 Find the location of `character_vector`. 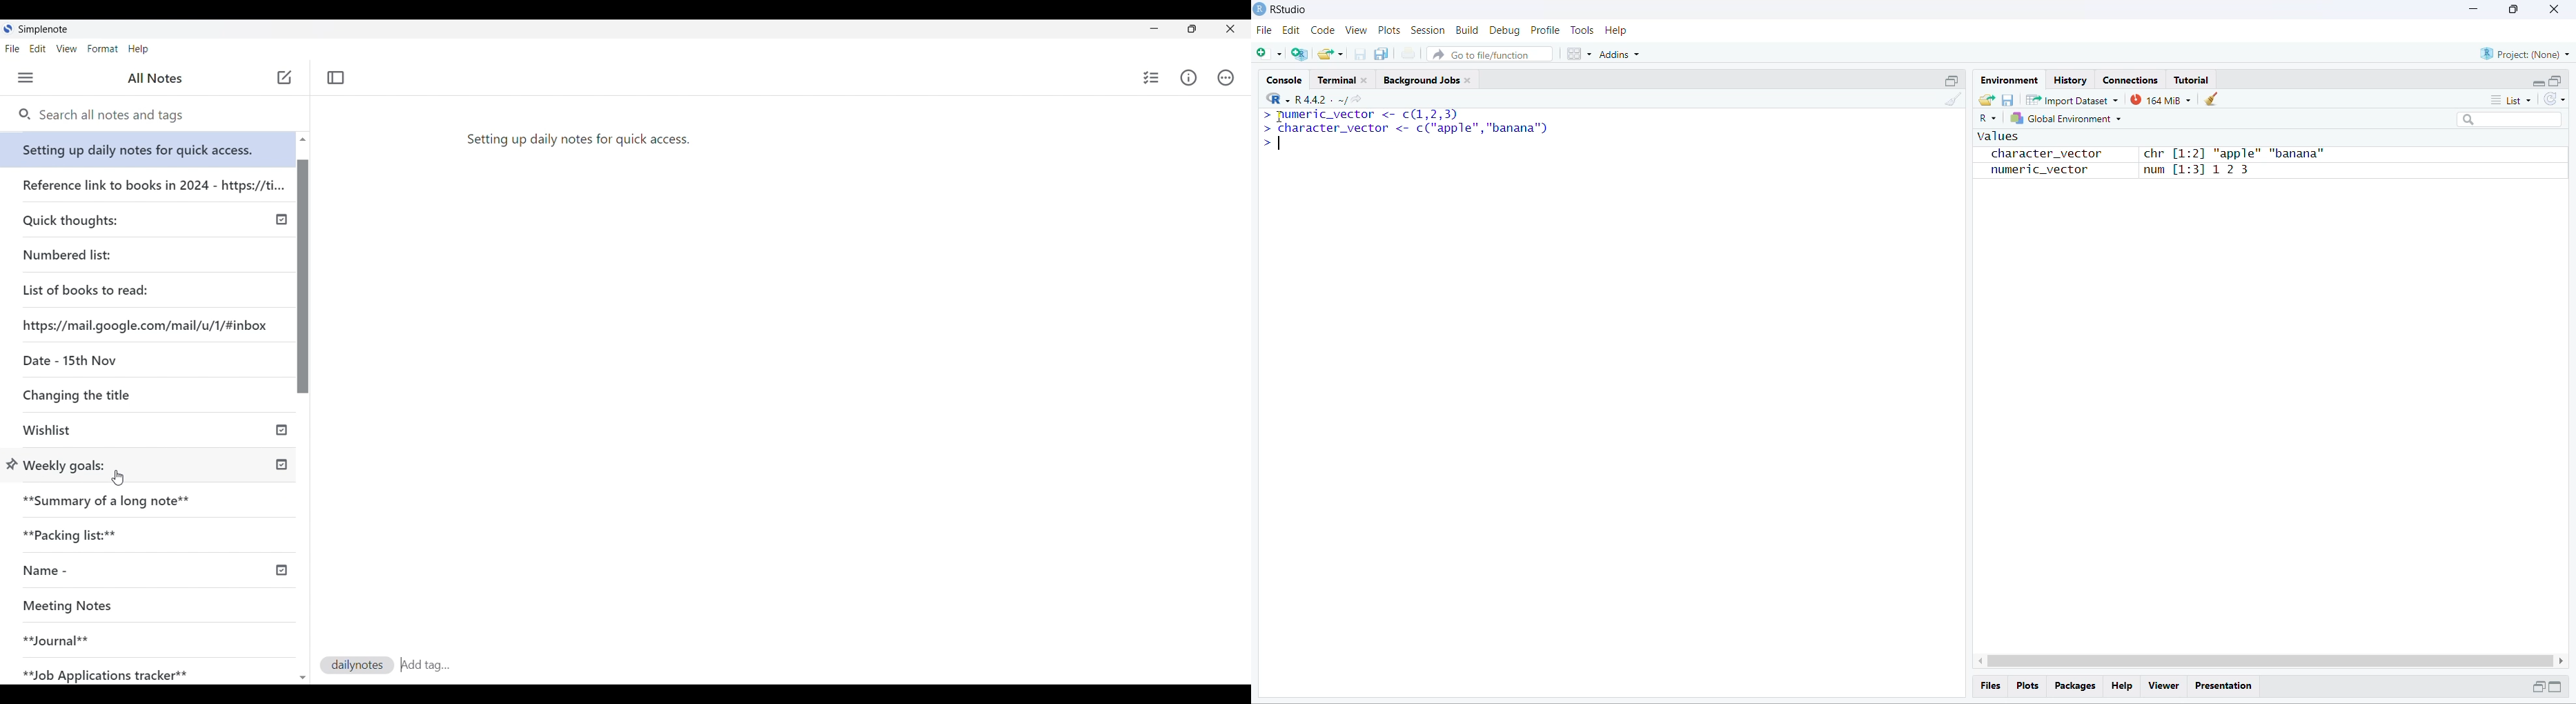

character_vector is located at coordinates (2041, 154).